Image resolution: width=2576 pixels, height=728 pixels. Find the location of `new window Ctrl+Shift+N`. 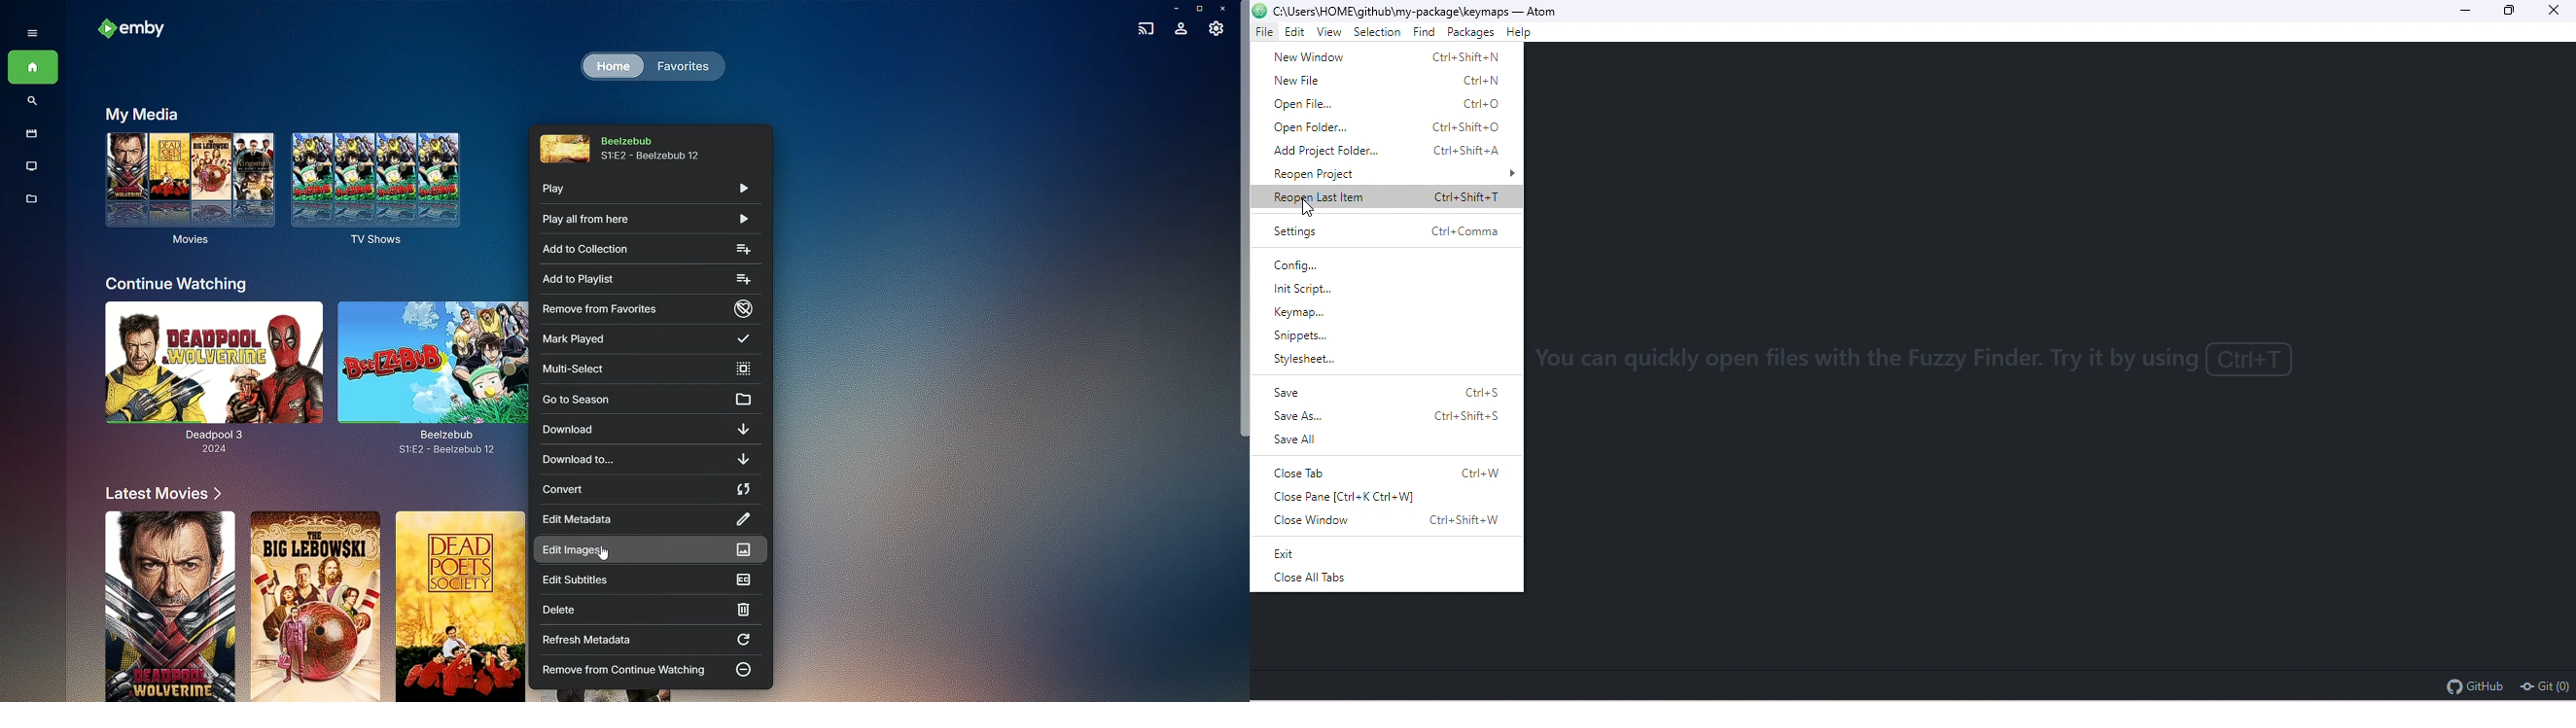

new window Ctrl+Shift+N is located at coordinates (1385, 55).